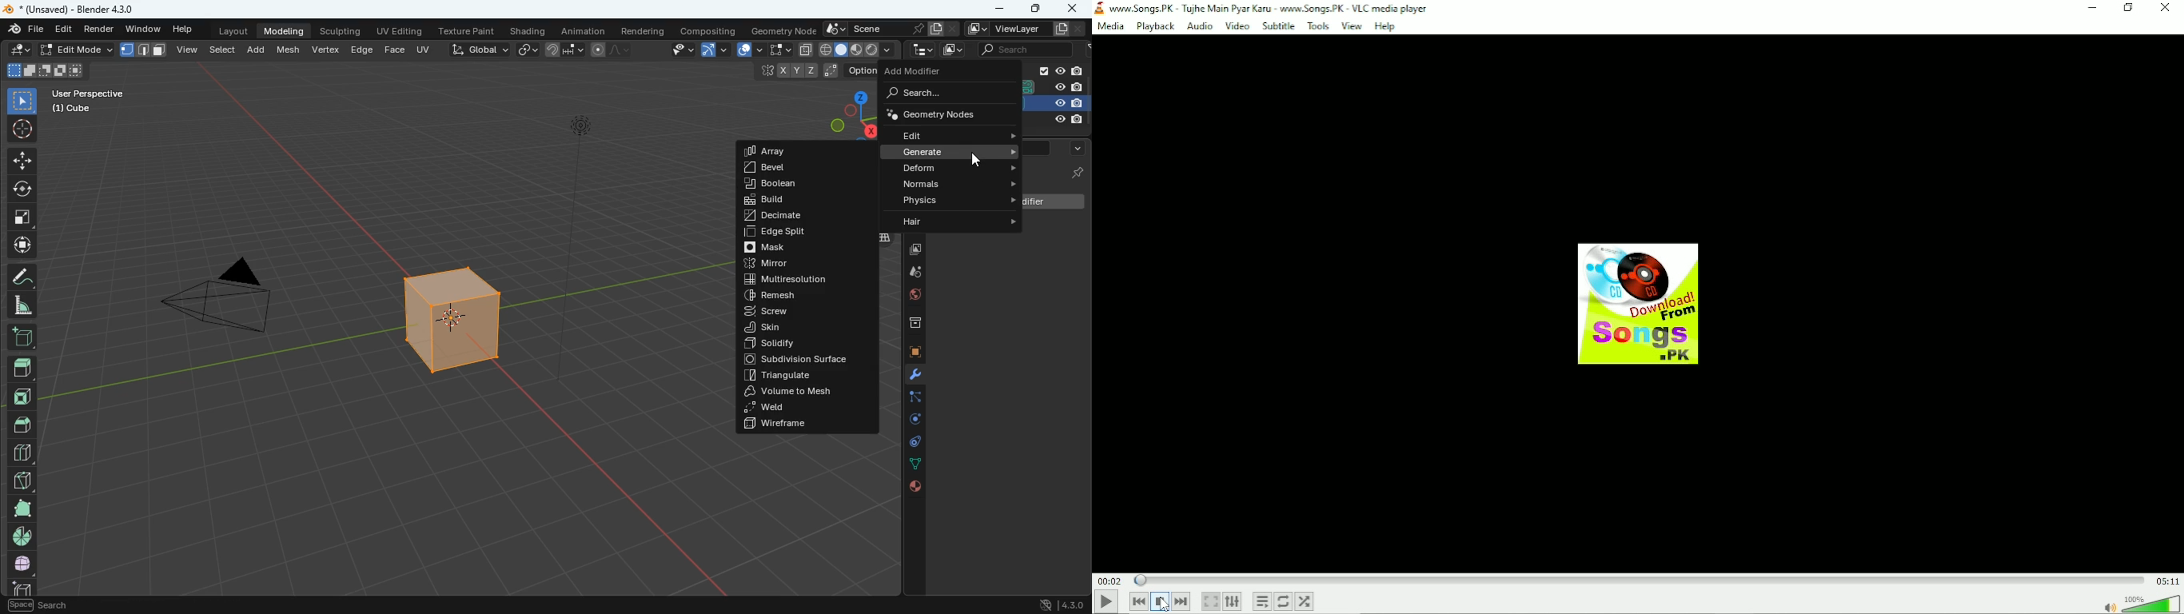 The width and height of the screenshot is (2184, 616). Describe the element at coordinates (911, 251) in the screenshot. I see `images` at that location.